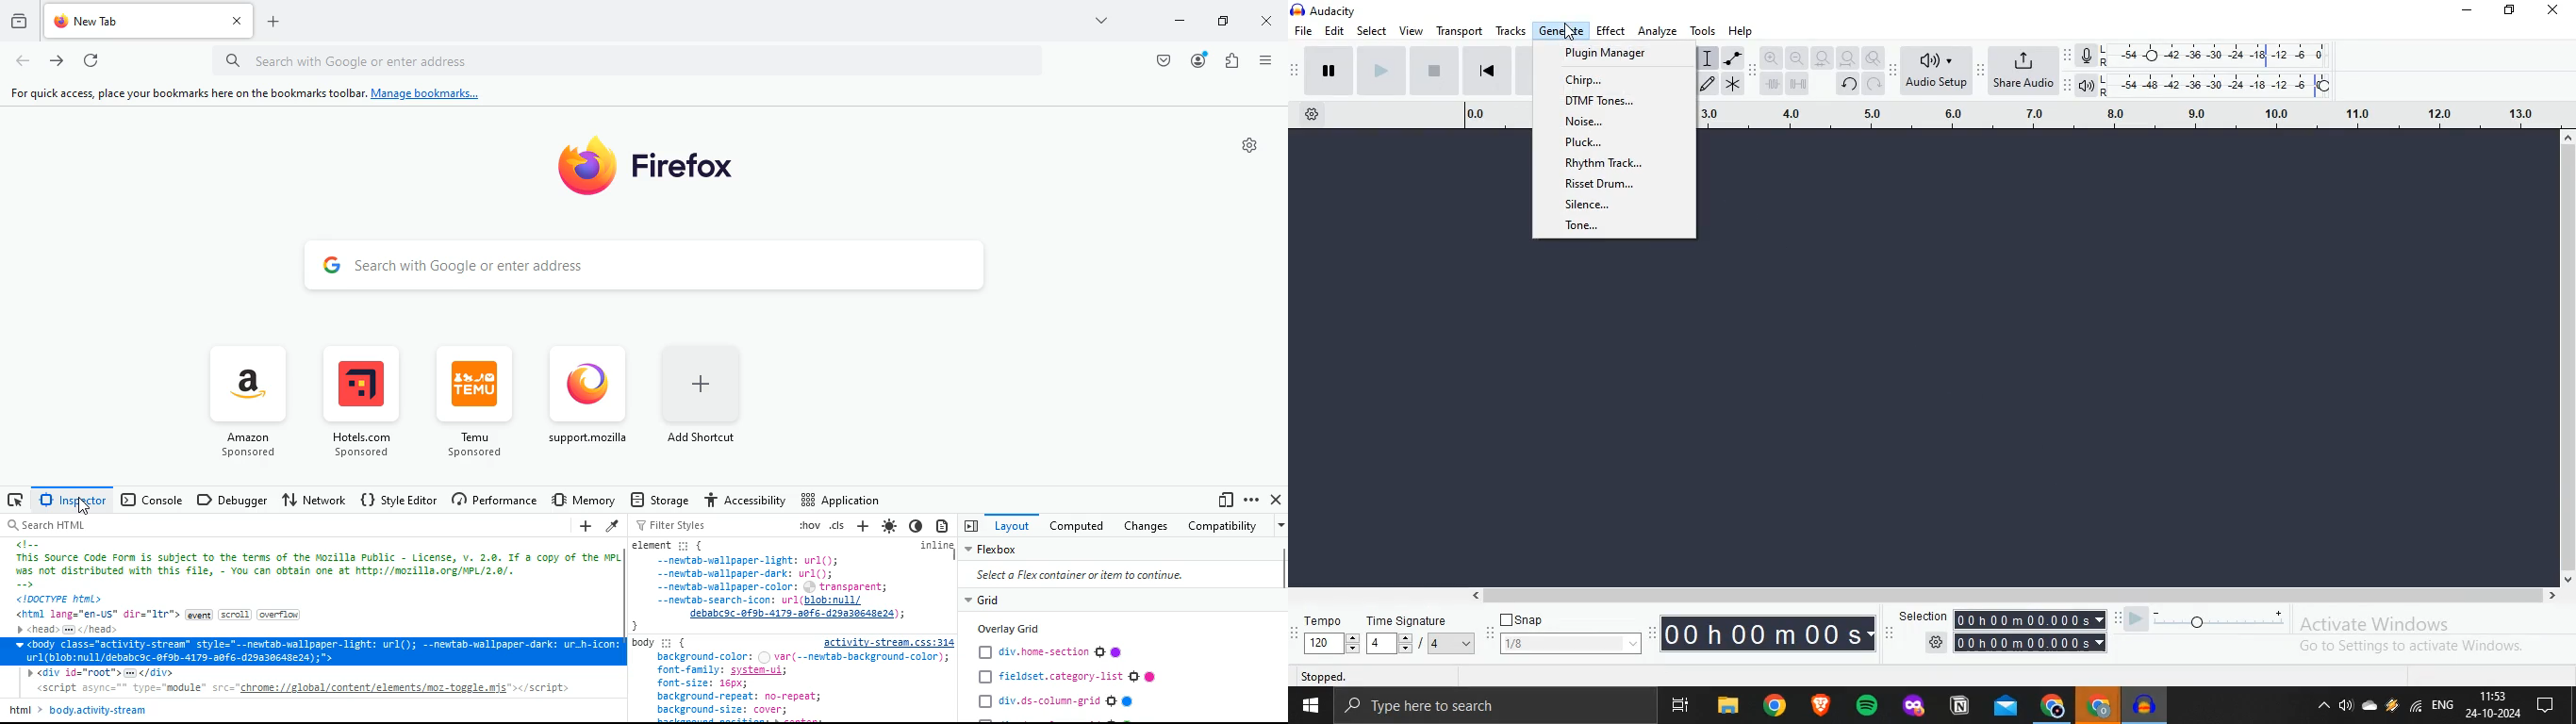 This screenshot has height=728, width=2576. Describe the element at coordinates (1609, 124) in the screenshot. I see `noise..` at that location.